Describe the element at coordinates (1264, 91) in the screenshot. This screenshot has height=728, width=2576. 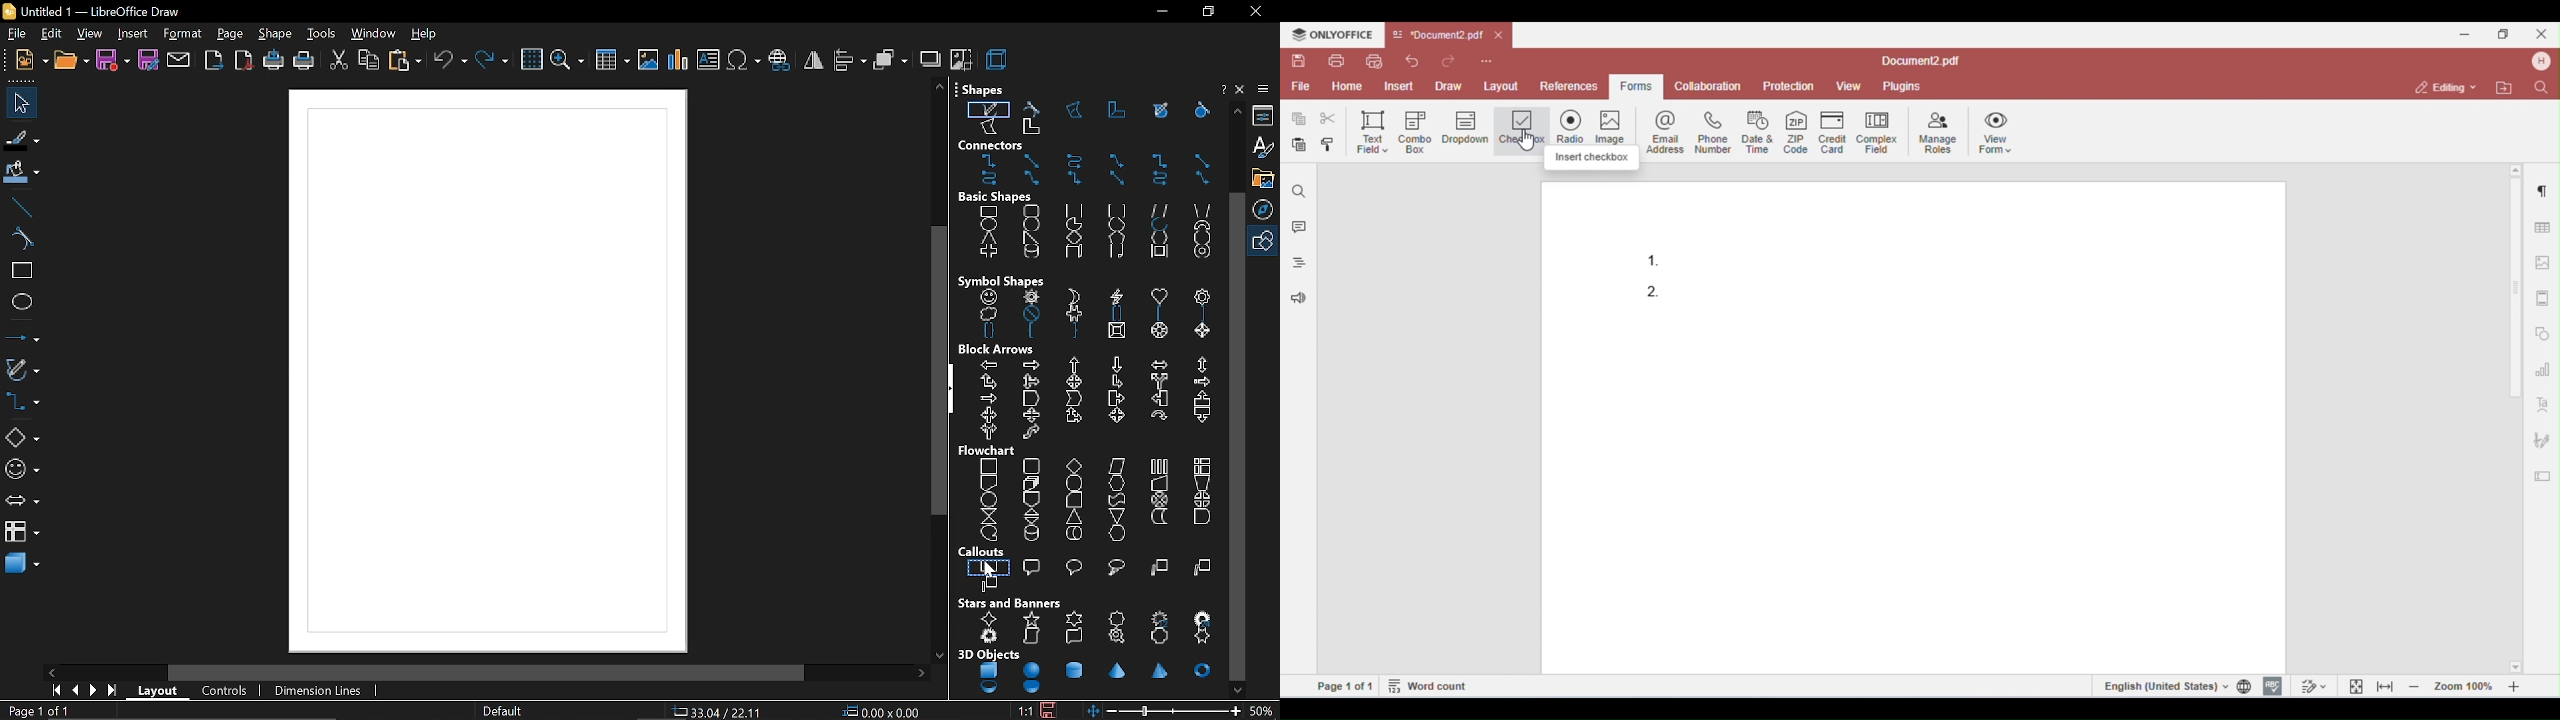
I see `sidebar settings` at that location.